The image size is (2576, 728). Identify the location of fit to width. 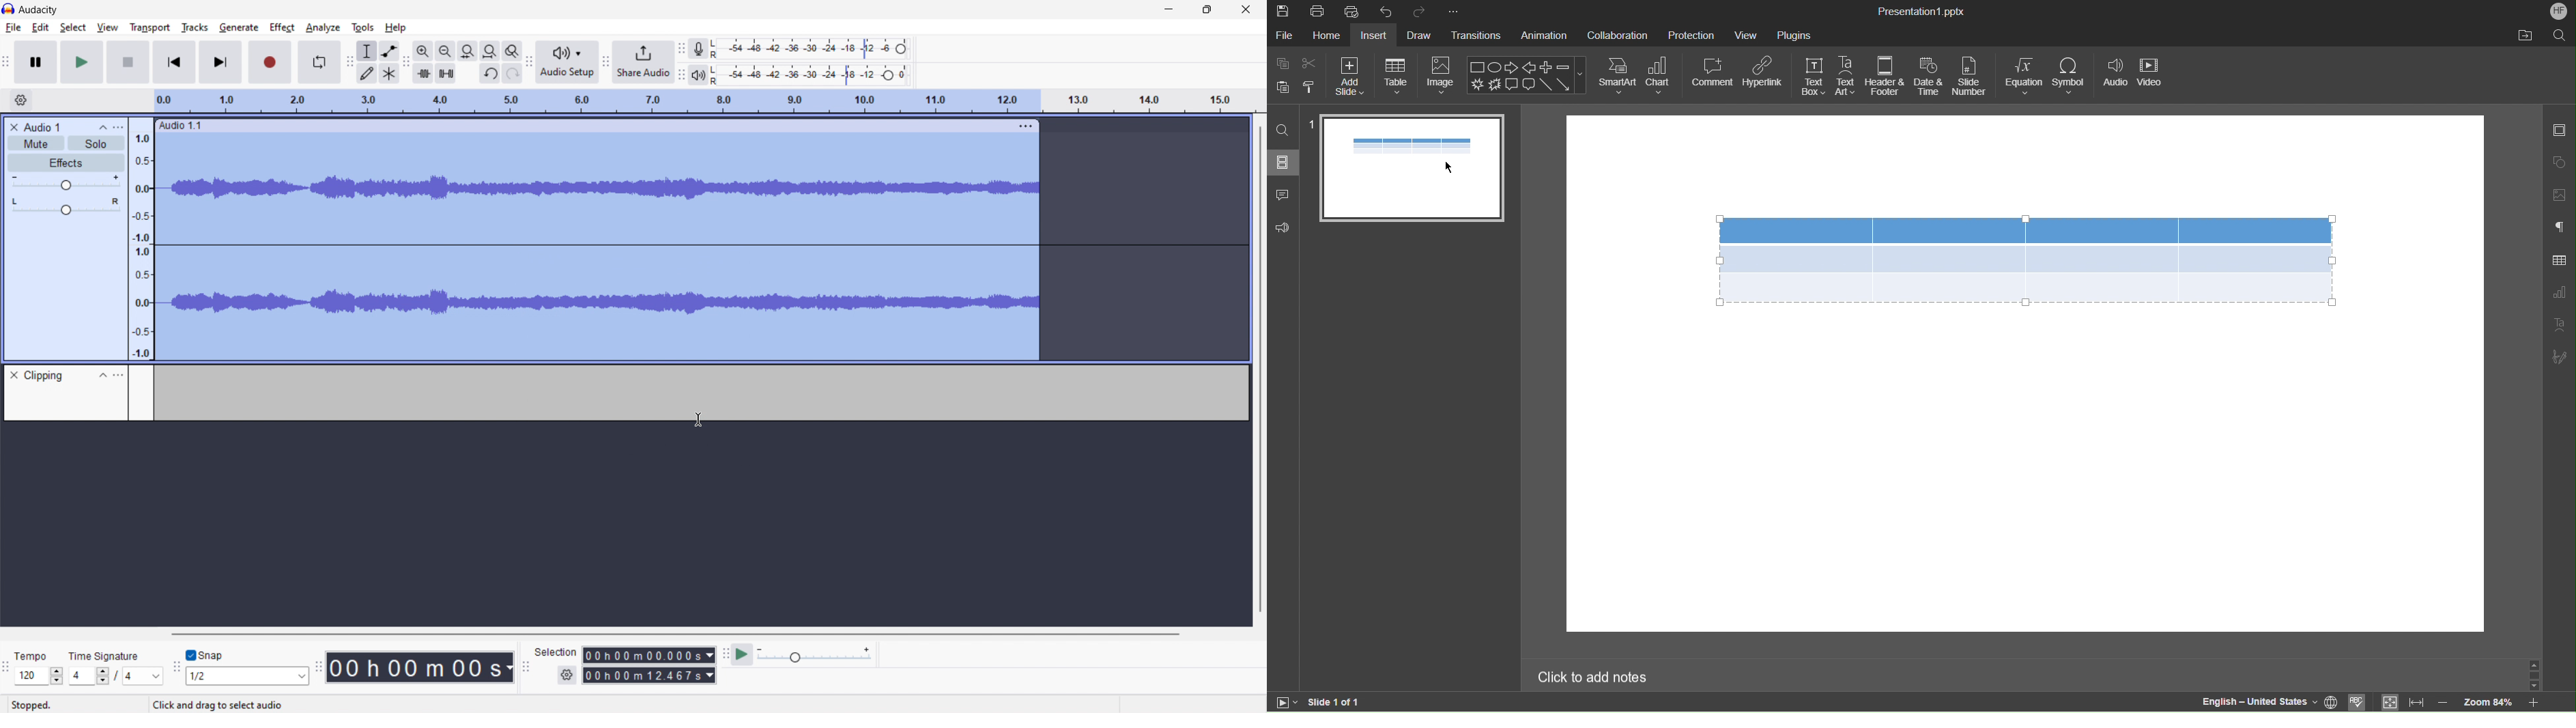
(2417, 701).